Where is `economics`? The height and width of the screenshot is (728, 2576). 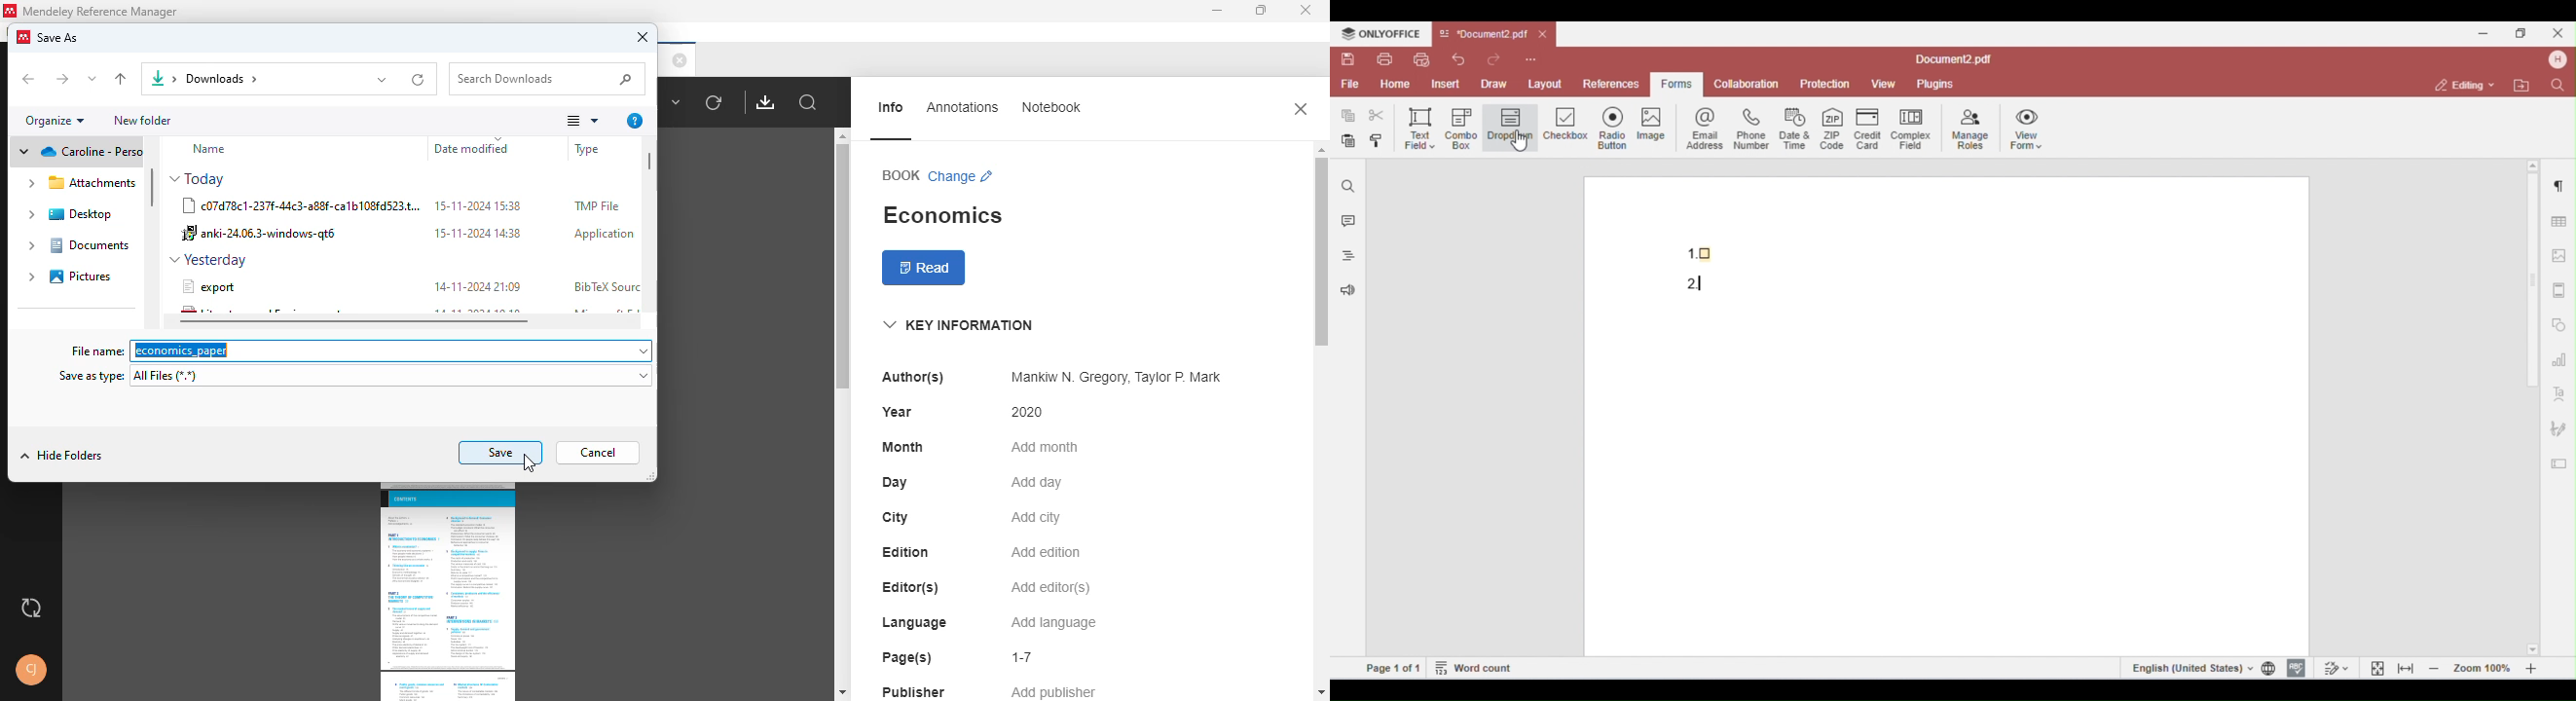
economics is located at coordinates (941, 215).